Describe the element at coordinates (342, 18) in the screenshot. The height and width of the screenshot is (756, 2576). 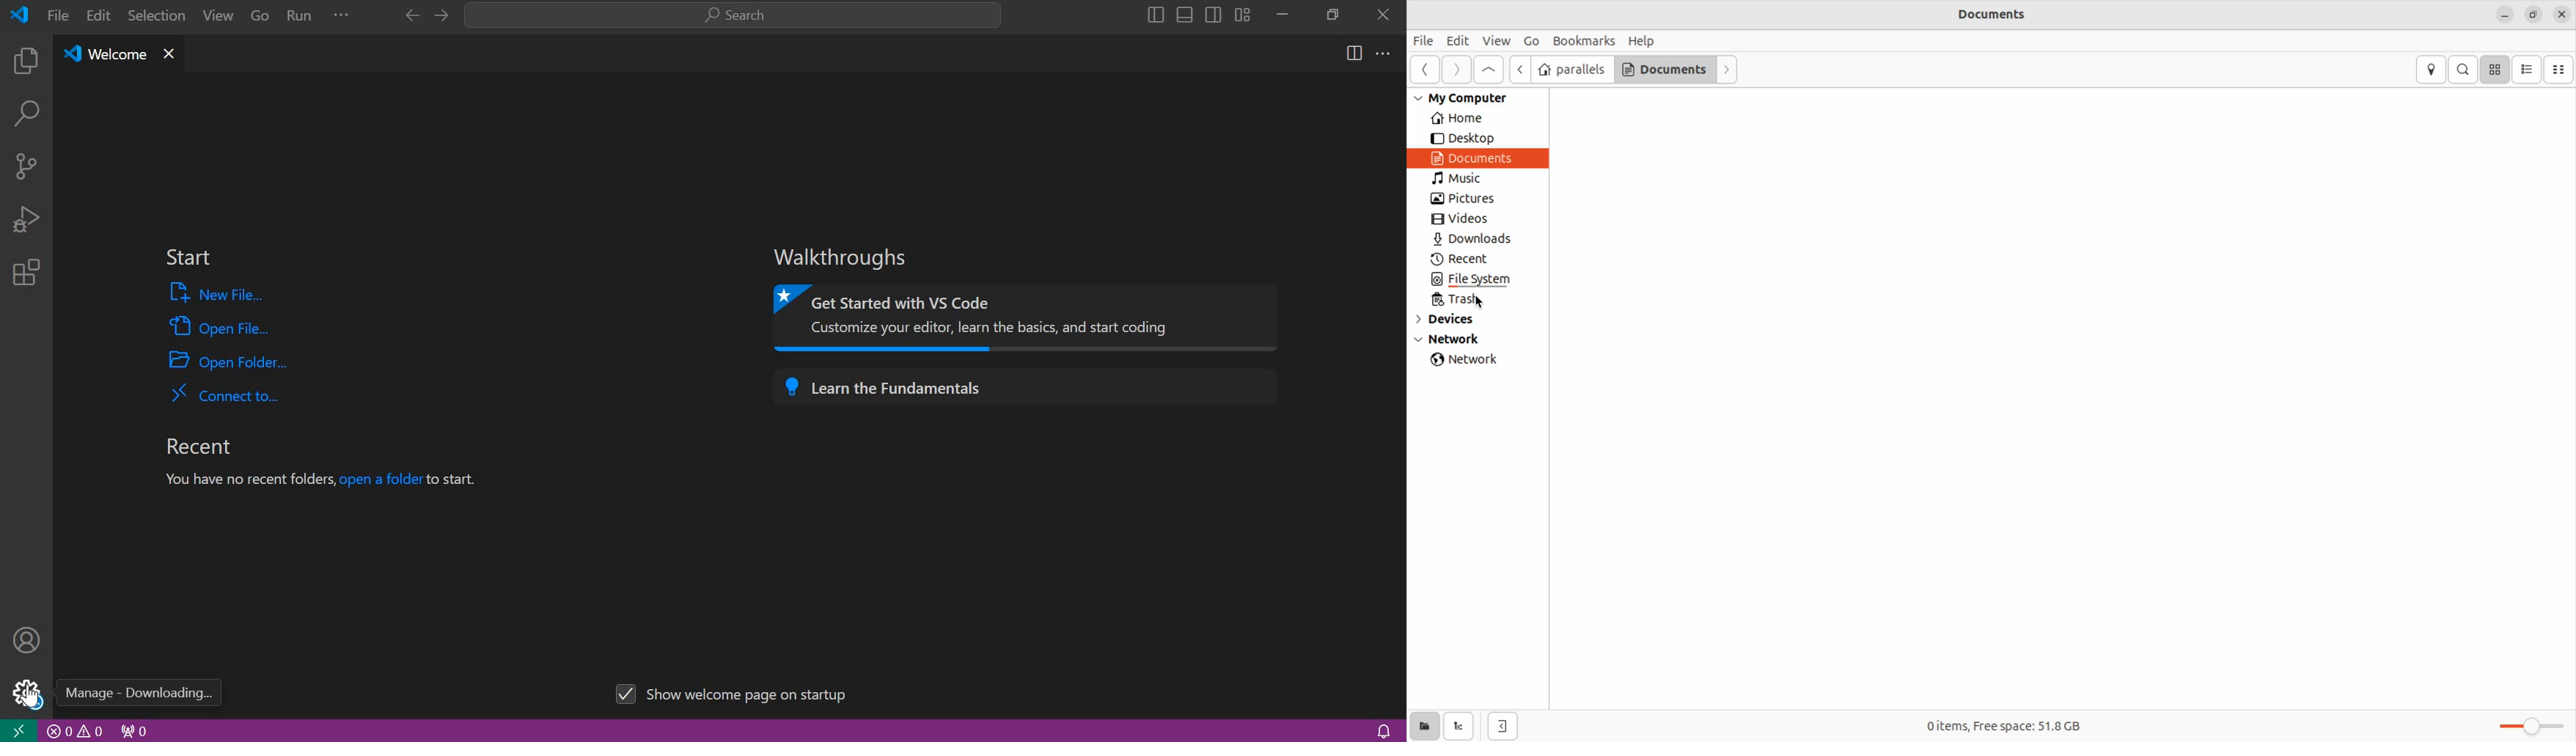
I see `expand` at that location.